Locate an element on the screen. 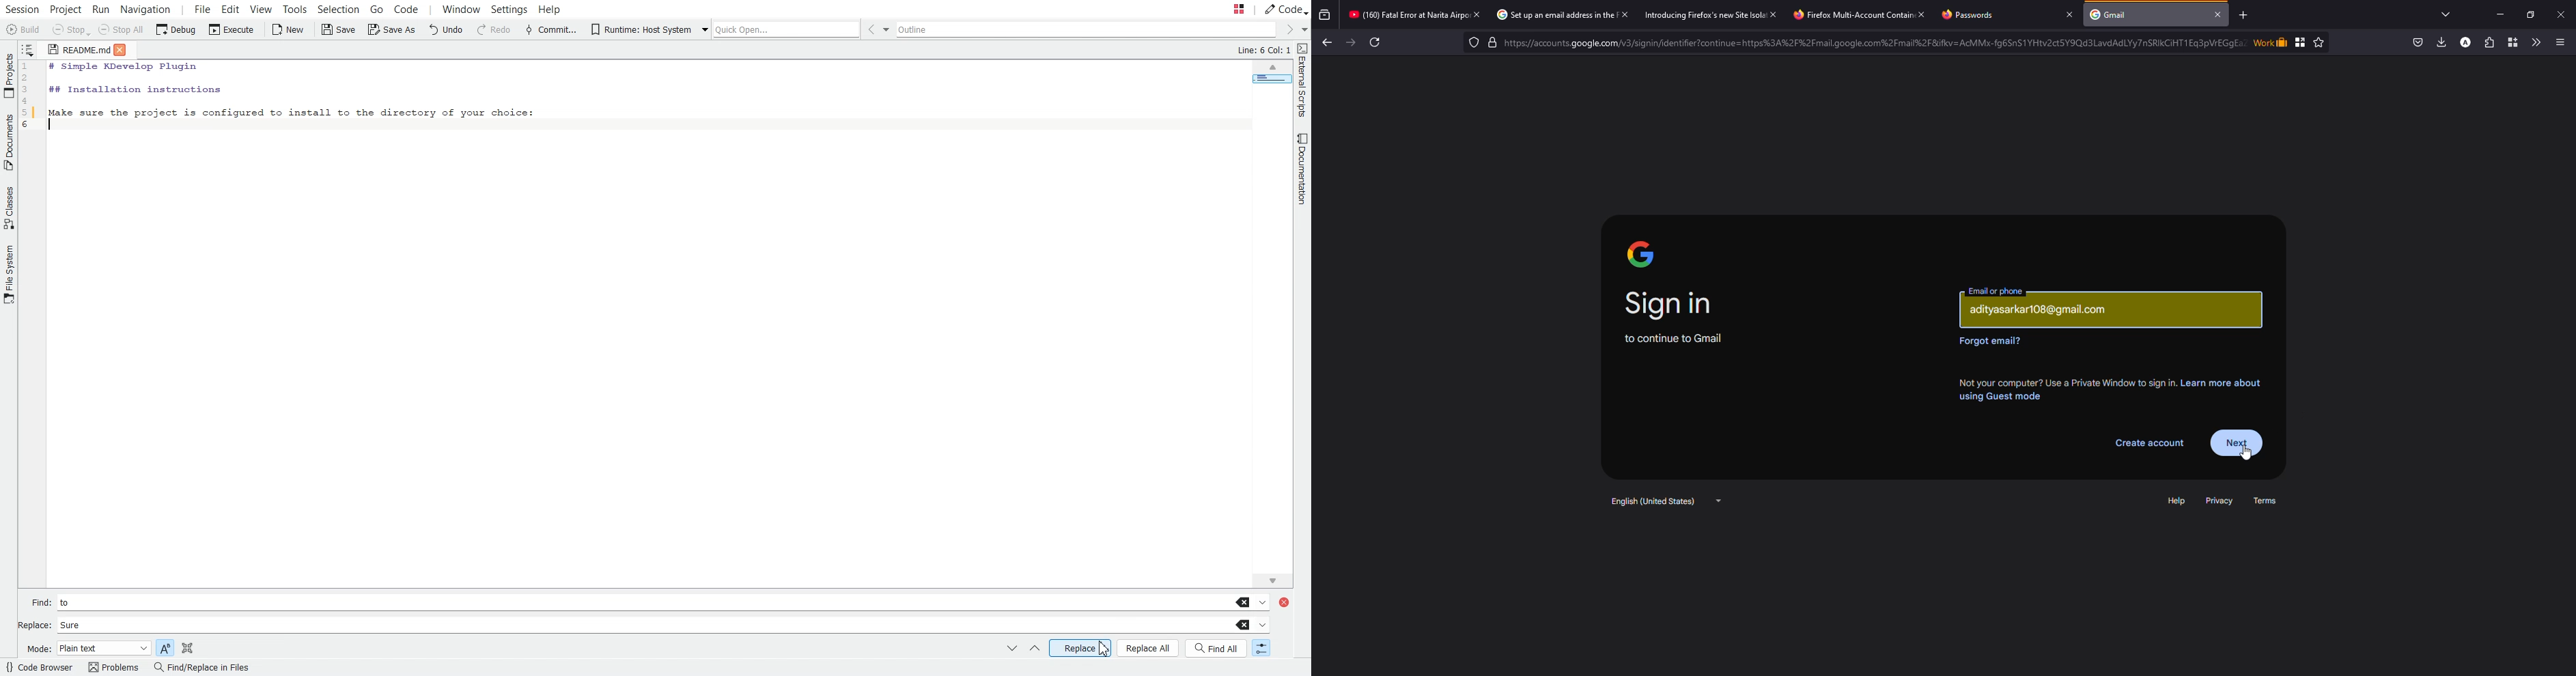 This screenshot has width=2576, height=700. close is located at coordinates (1774, 14).